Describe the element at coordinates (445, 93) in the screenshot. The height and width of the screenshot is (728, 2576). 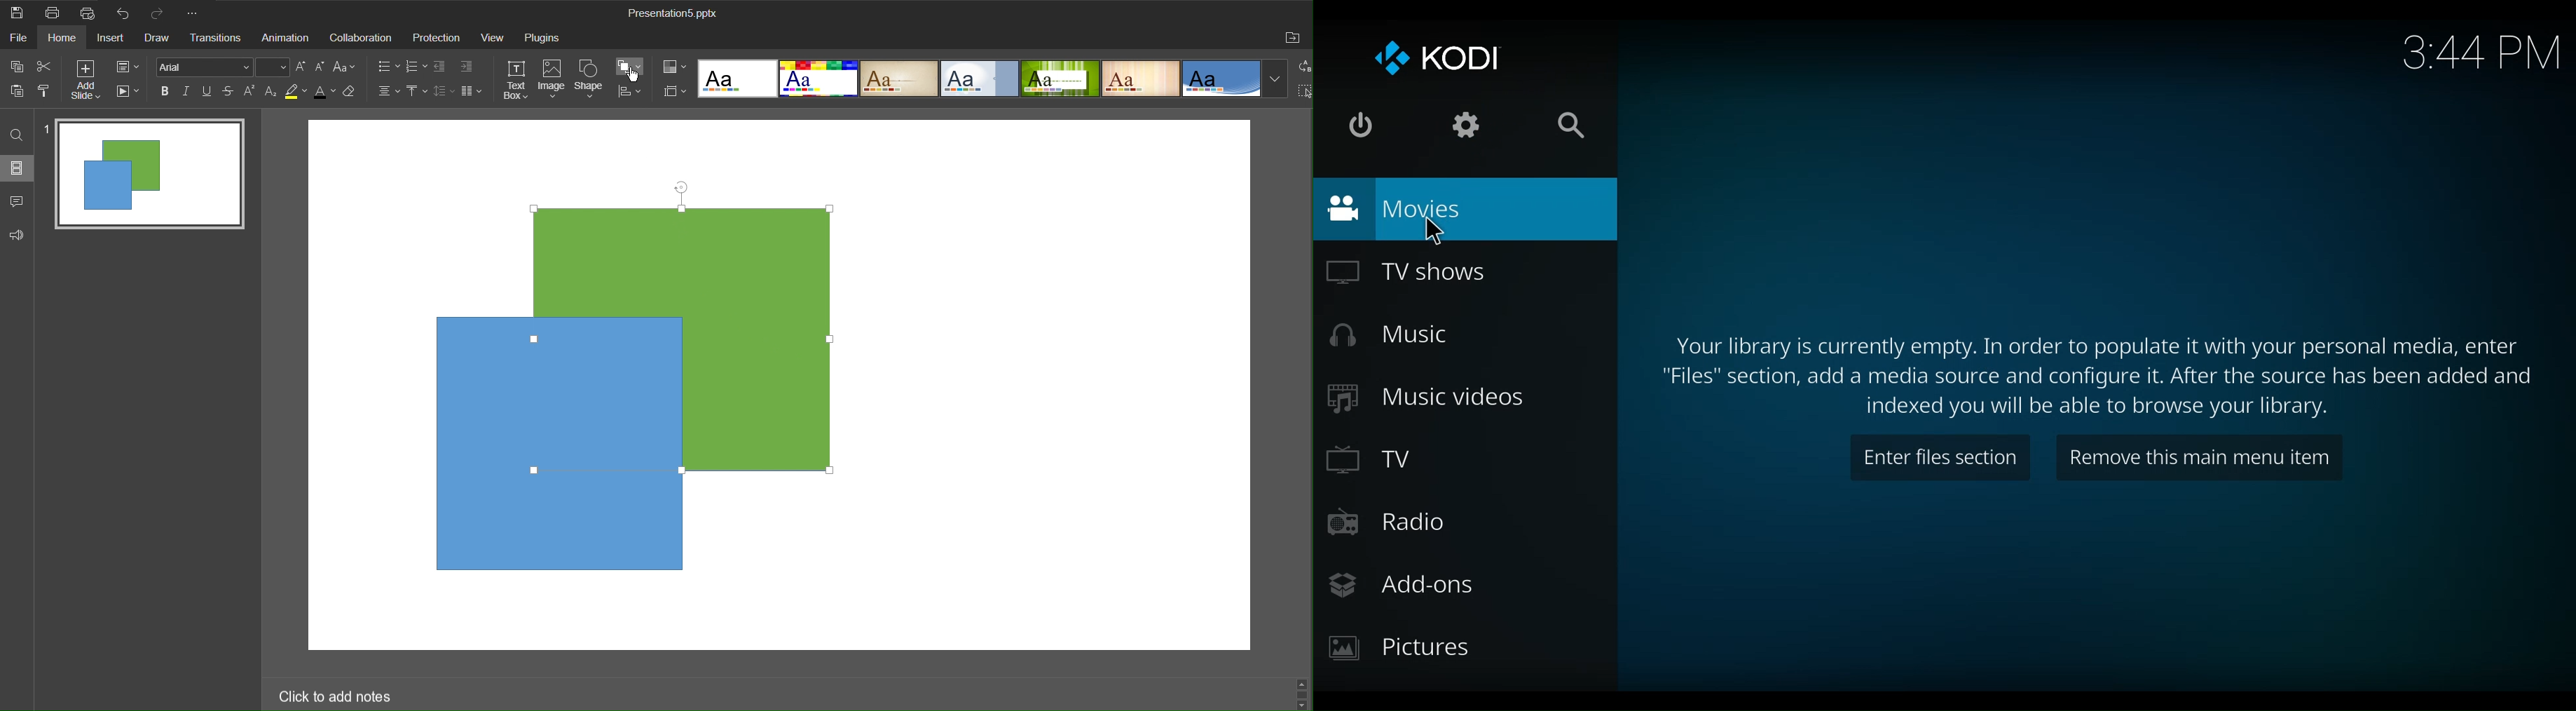
I see `Line Spacing` at that location.